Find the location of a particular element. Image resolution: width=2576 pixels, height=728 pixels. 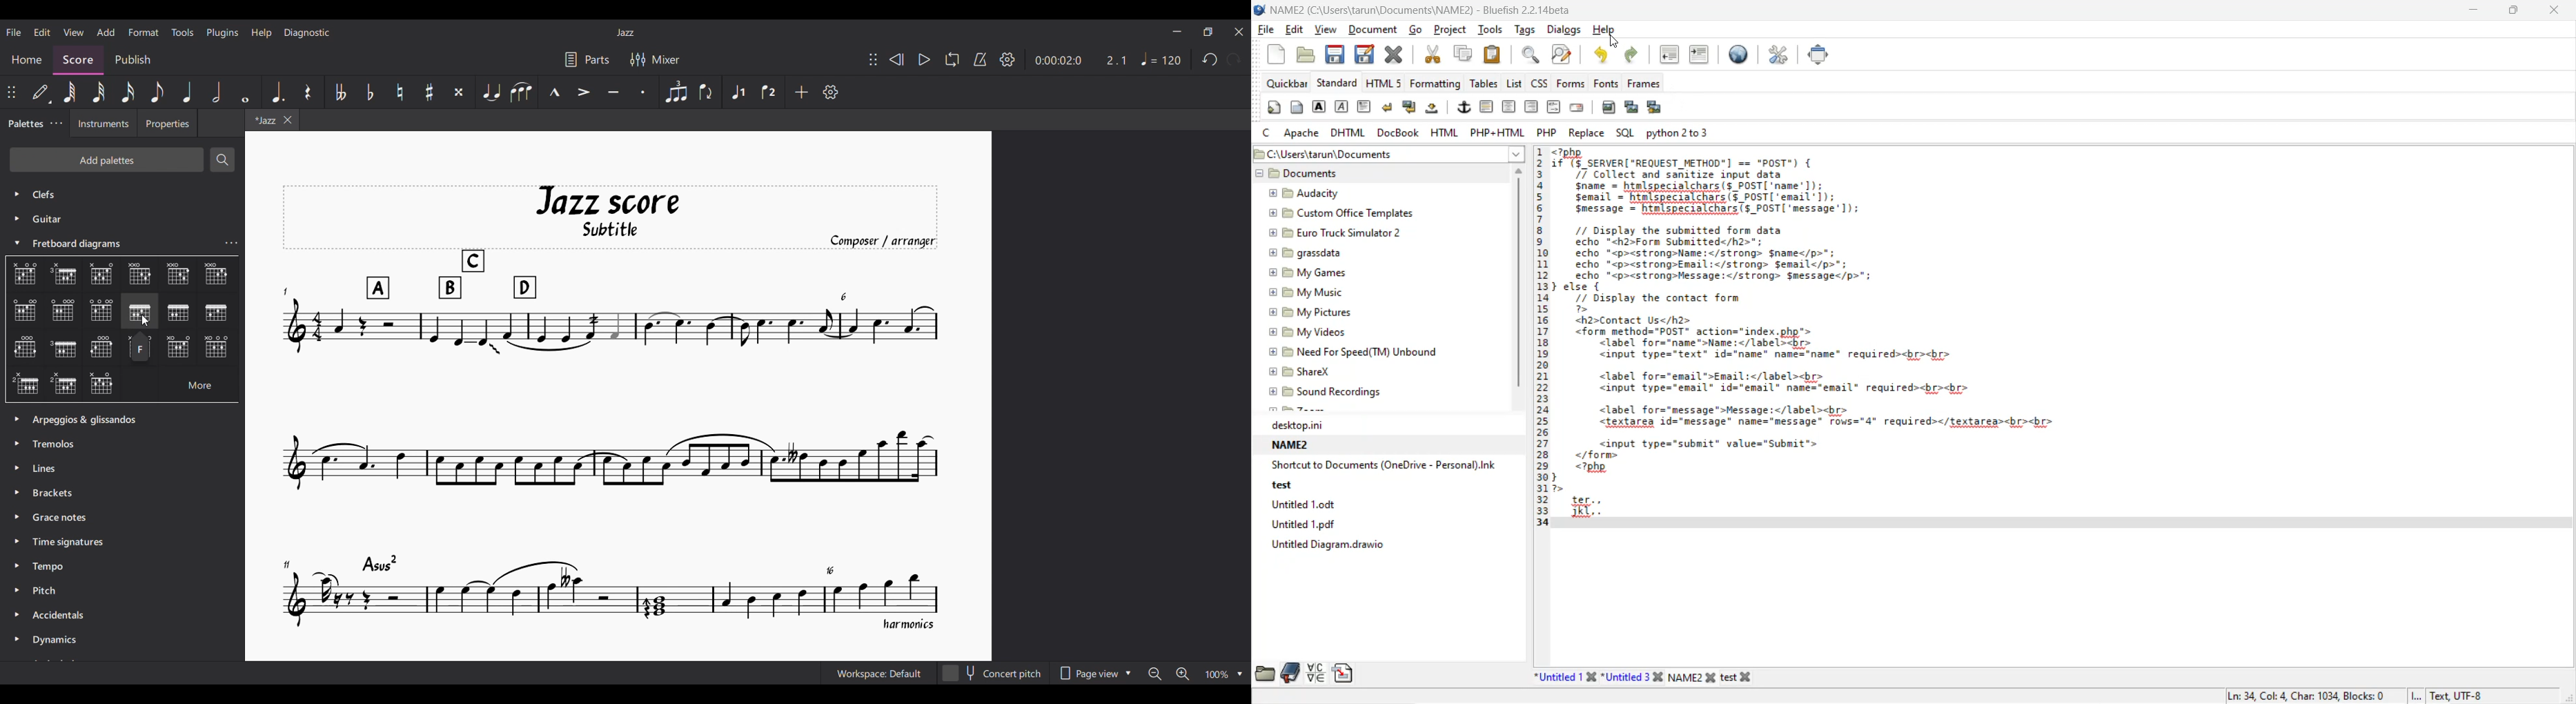

Tuplet is located at coordinates (676, 93).